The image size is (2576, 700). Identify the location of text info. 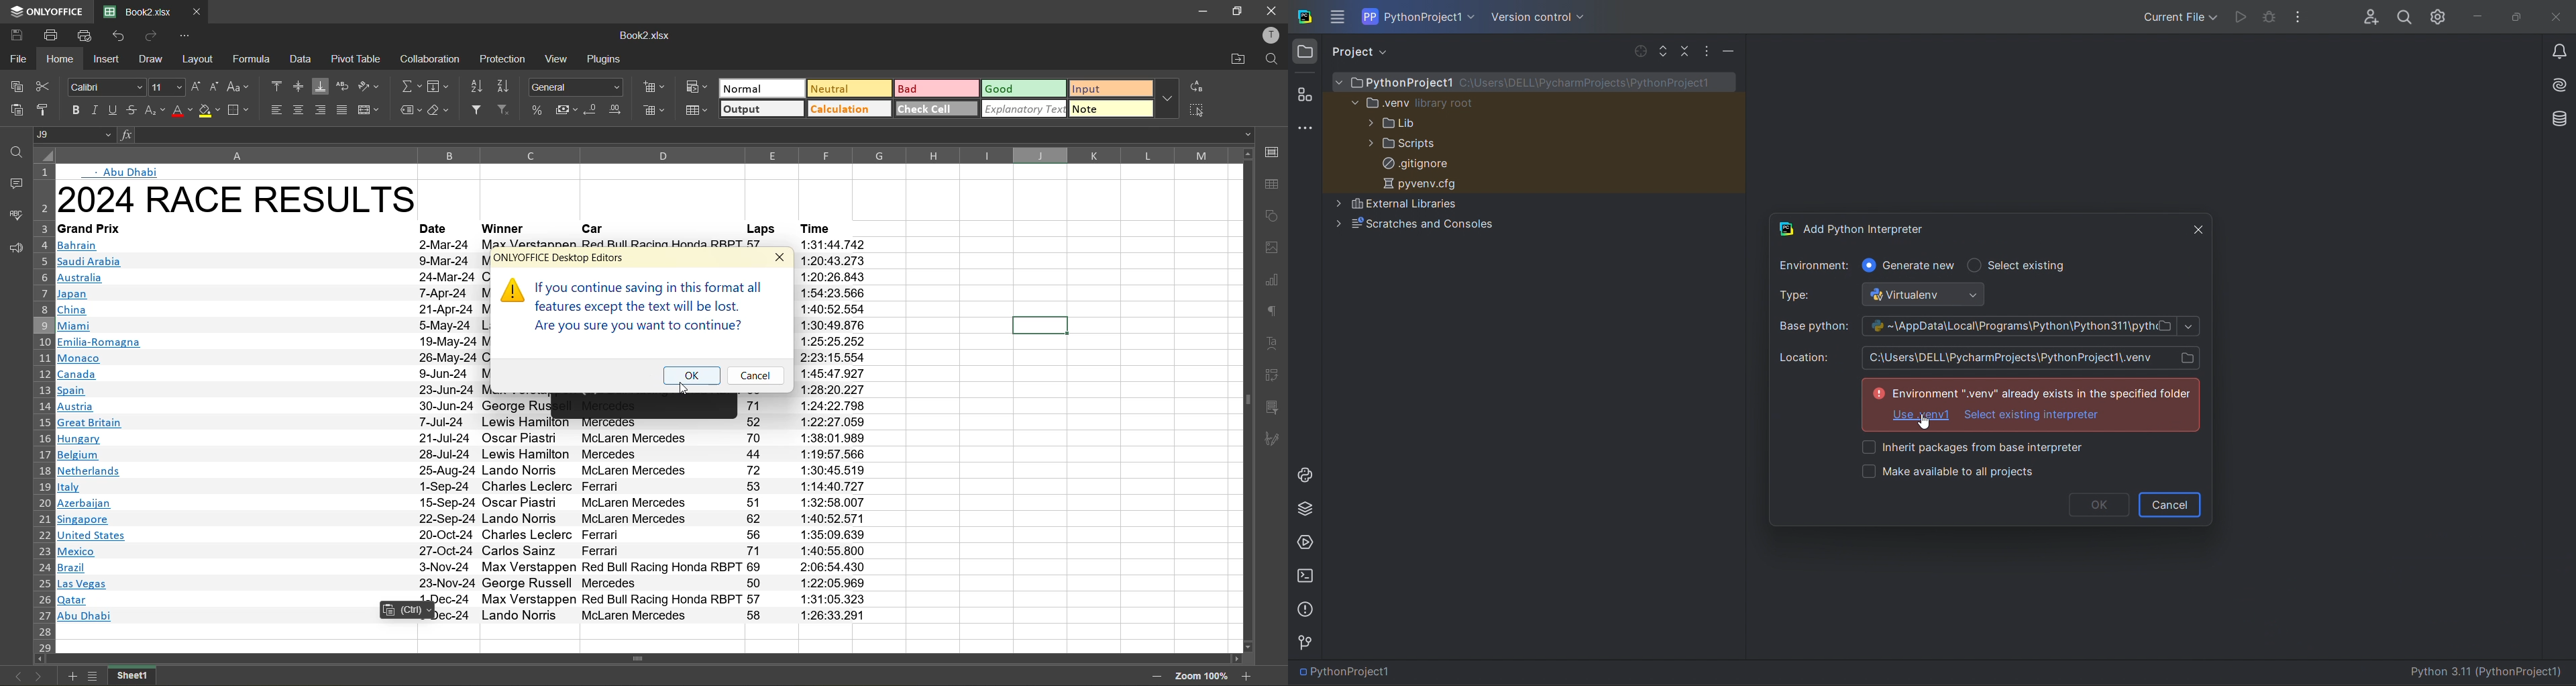
(267, 262).